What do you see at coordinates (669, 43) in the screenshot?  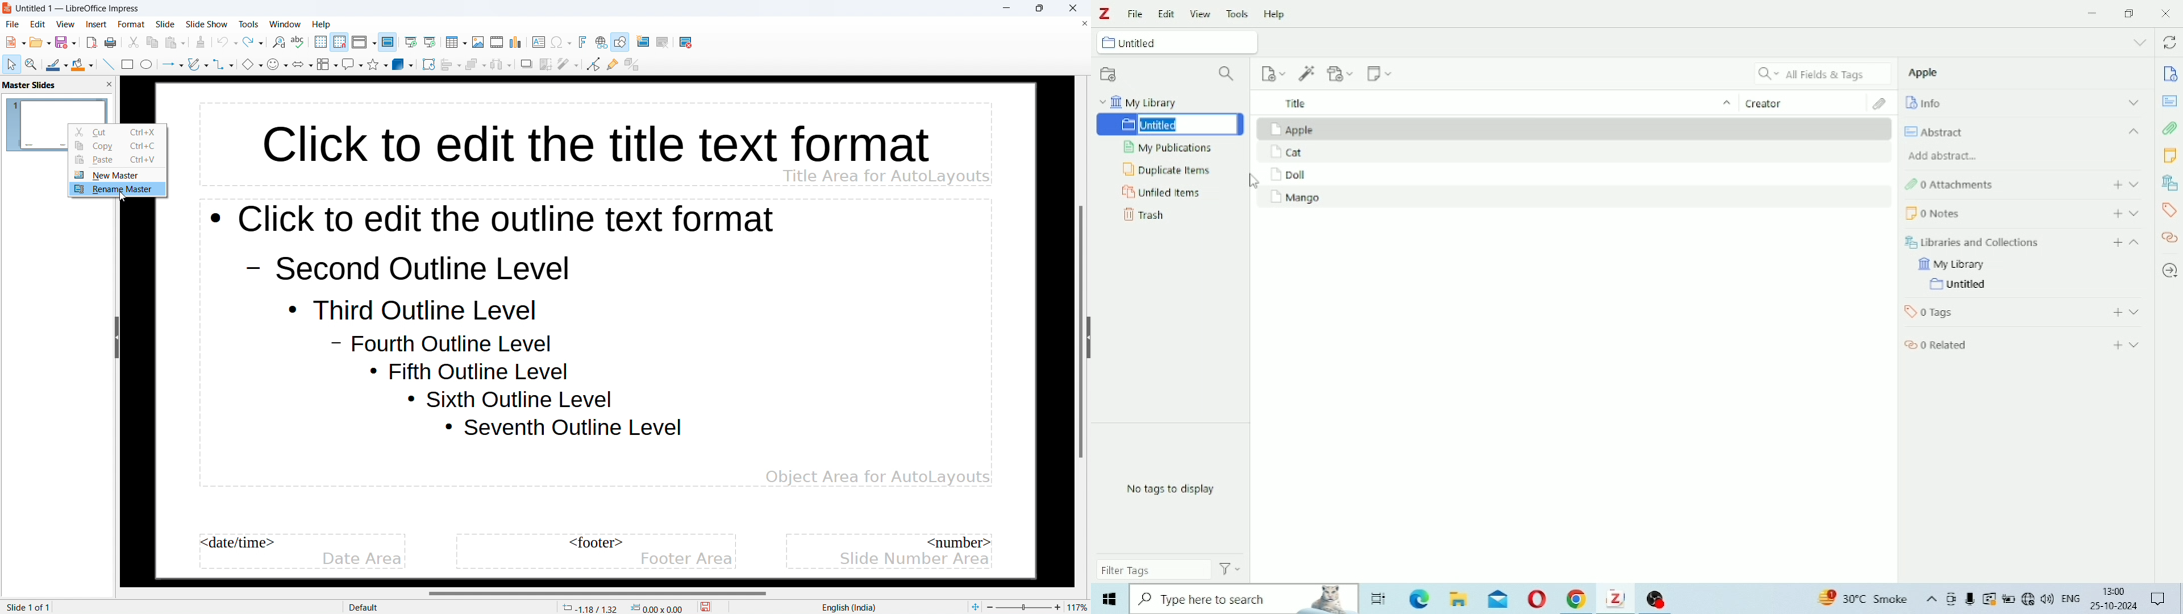 I see `duplicate slide` at bounding box center [669, 43].